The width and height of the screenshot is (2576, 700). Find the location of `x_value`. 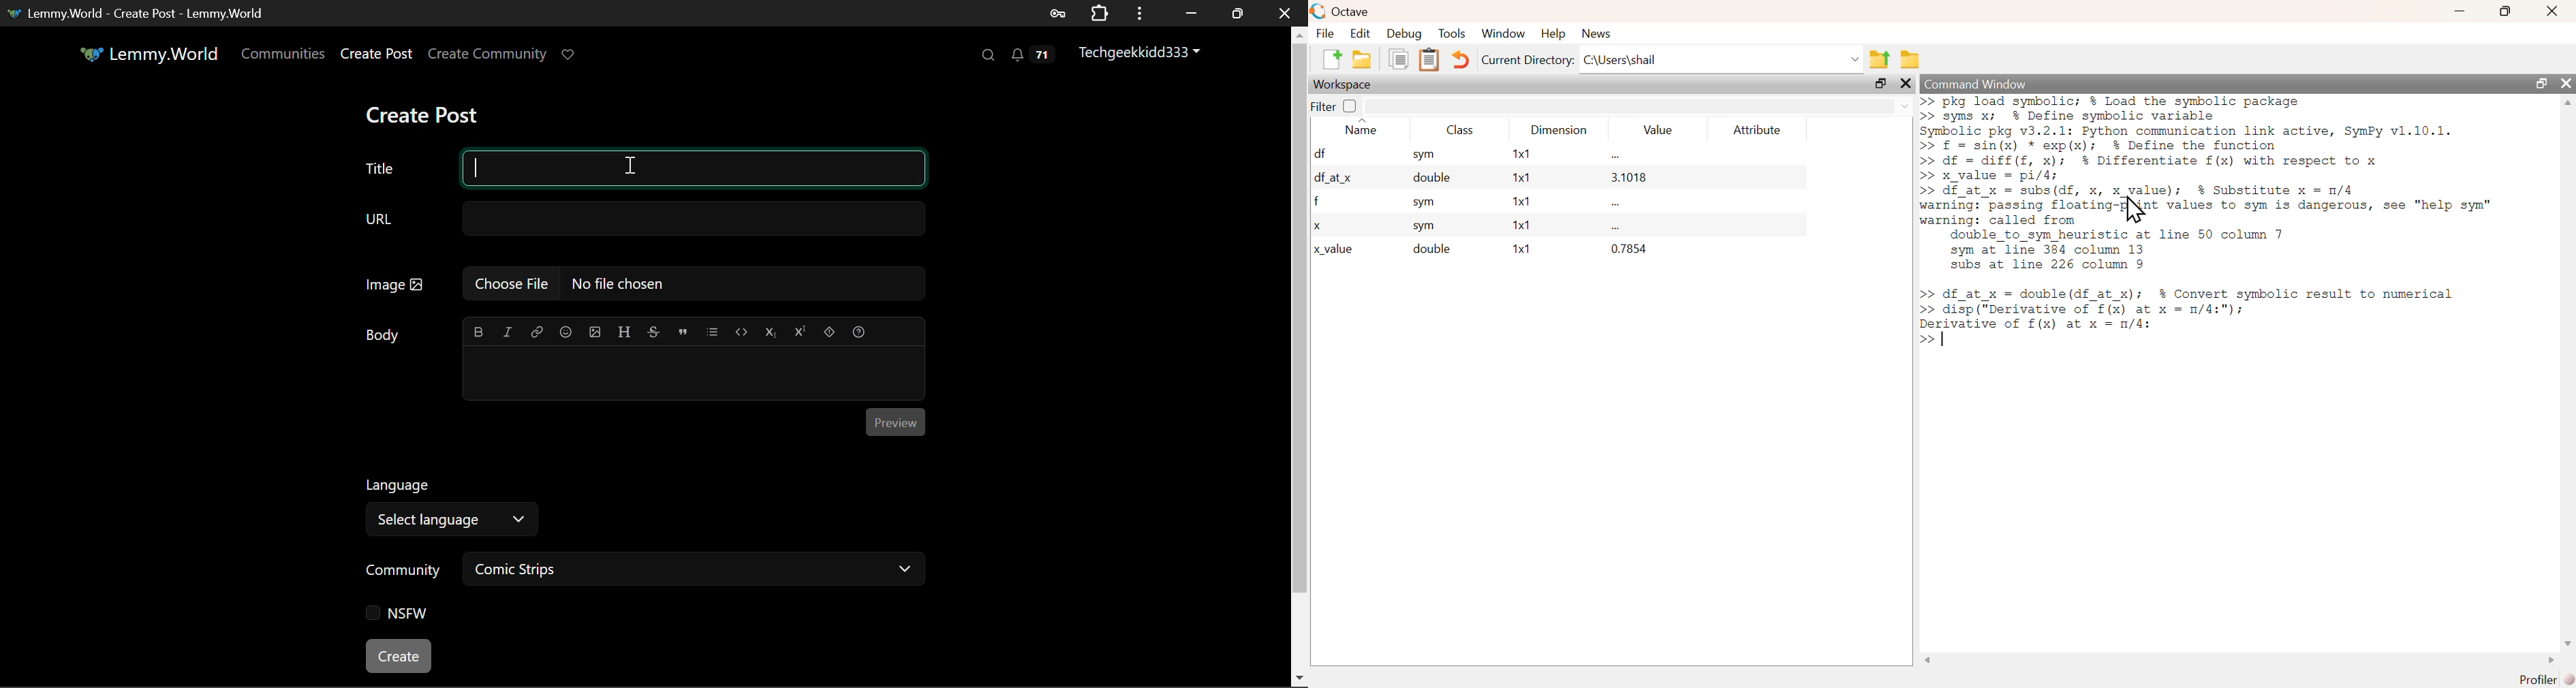

x_value is located at coordinates (1335, 250).